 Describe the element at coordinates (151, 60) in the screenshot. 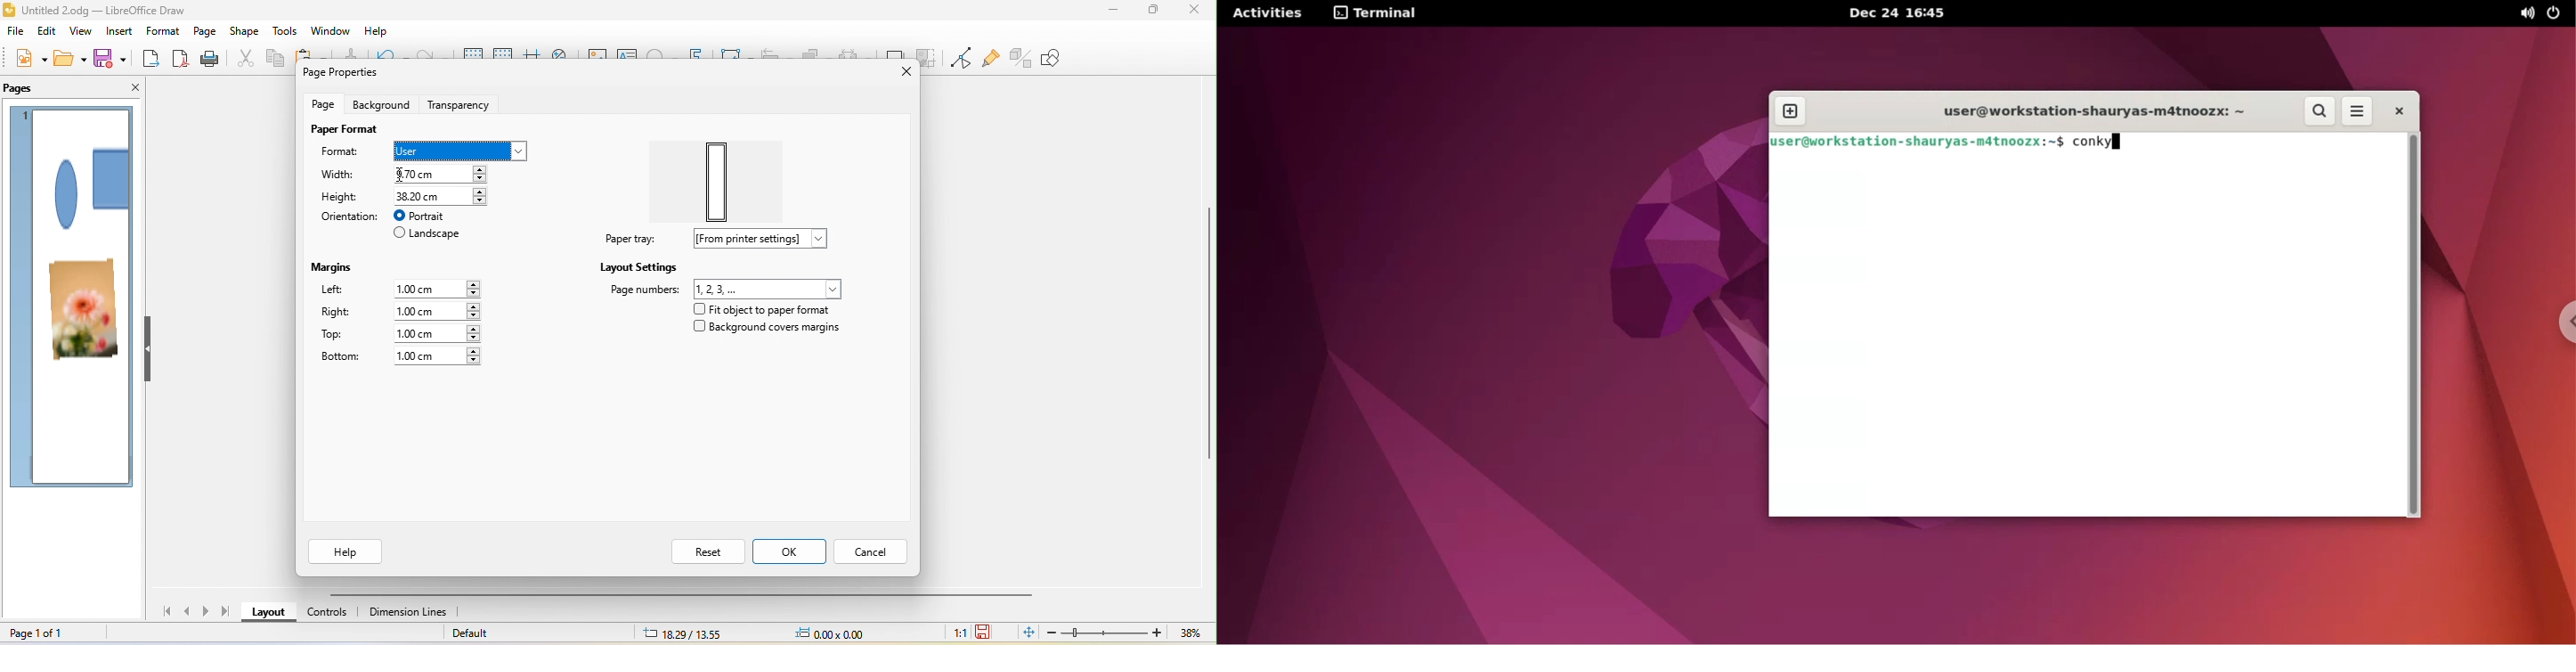

I see `export` at that location.